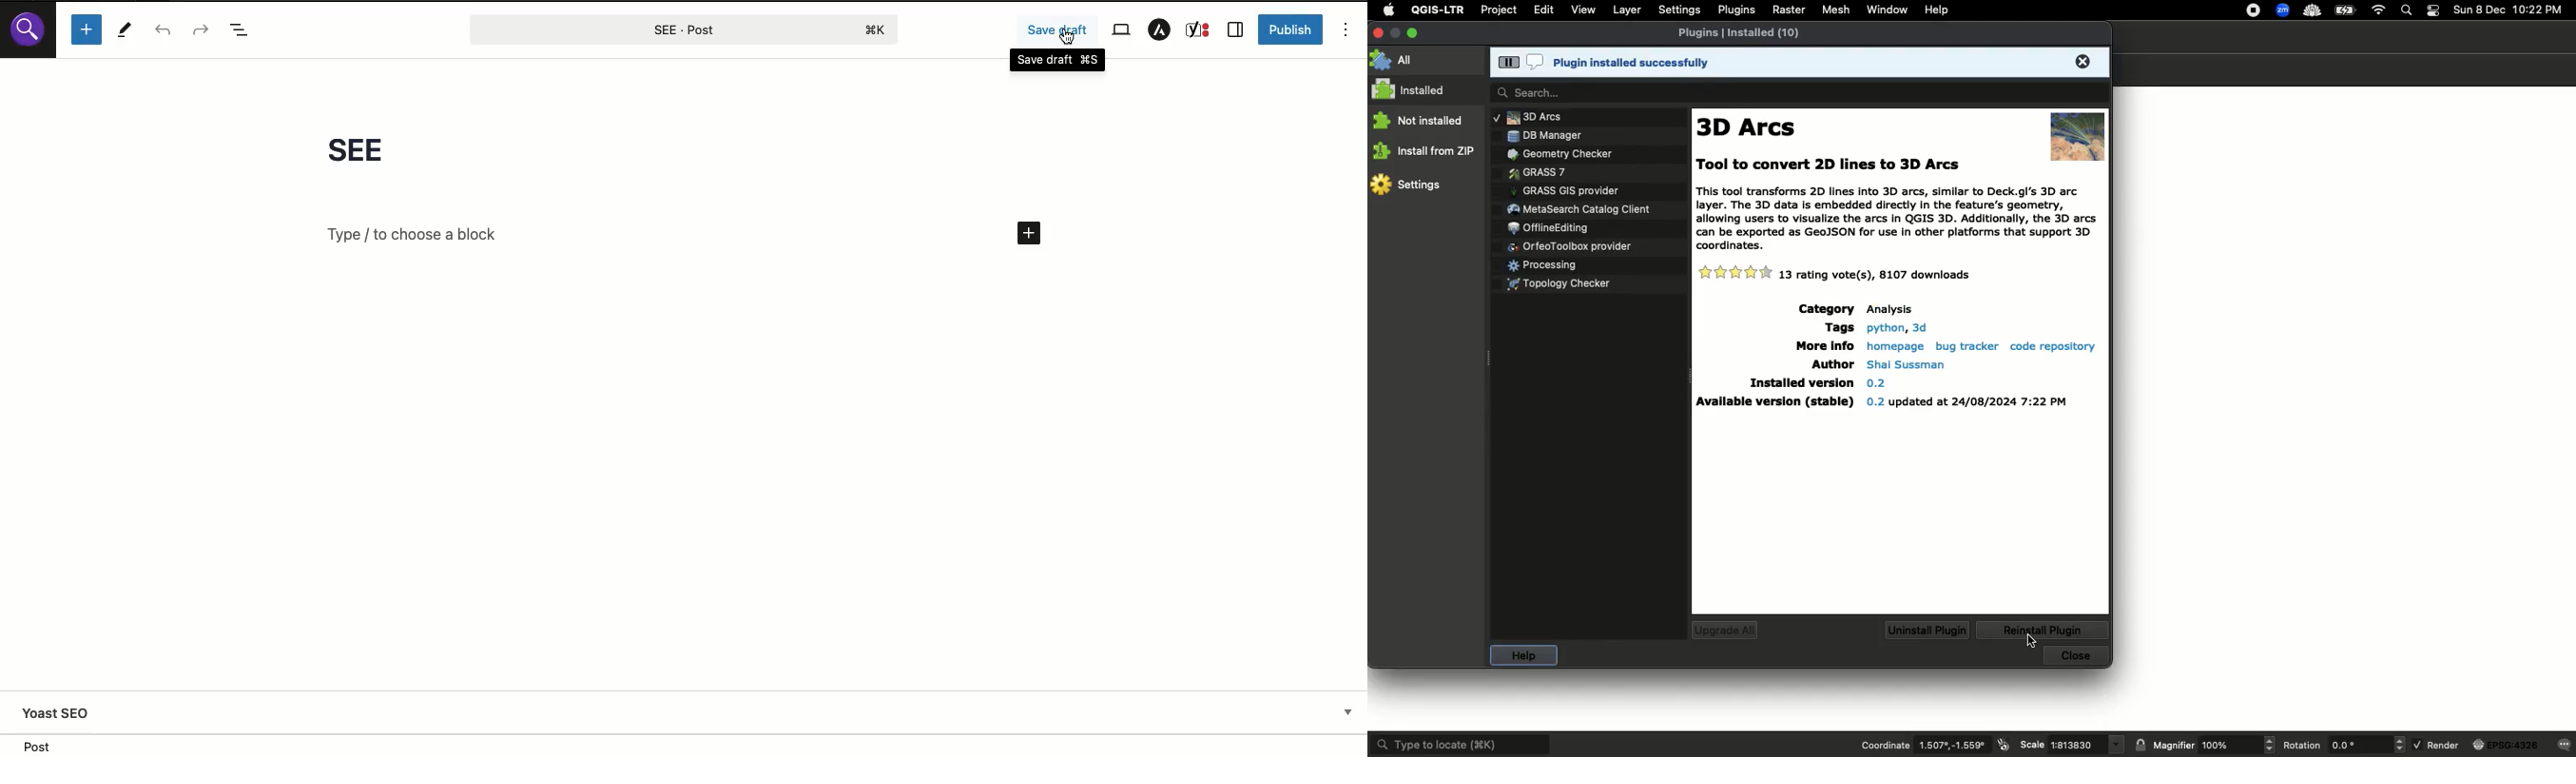  What do you see at coordinates (2346, 11) in the screenshot?
I see `Charge` at bounding box center [2346, 11].